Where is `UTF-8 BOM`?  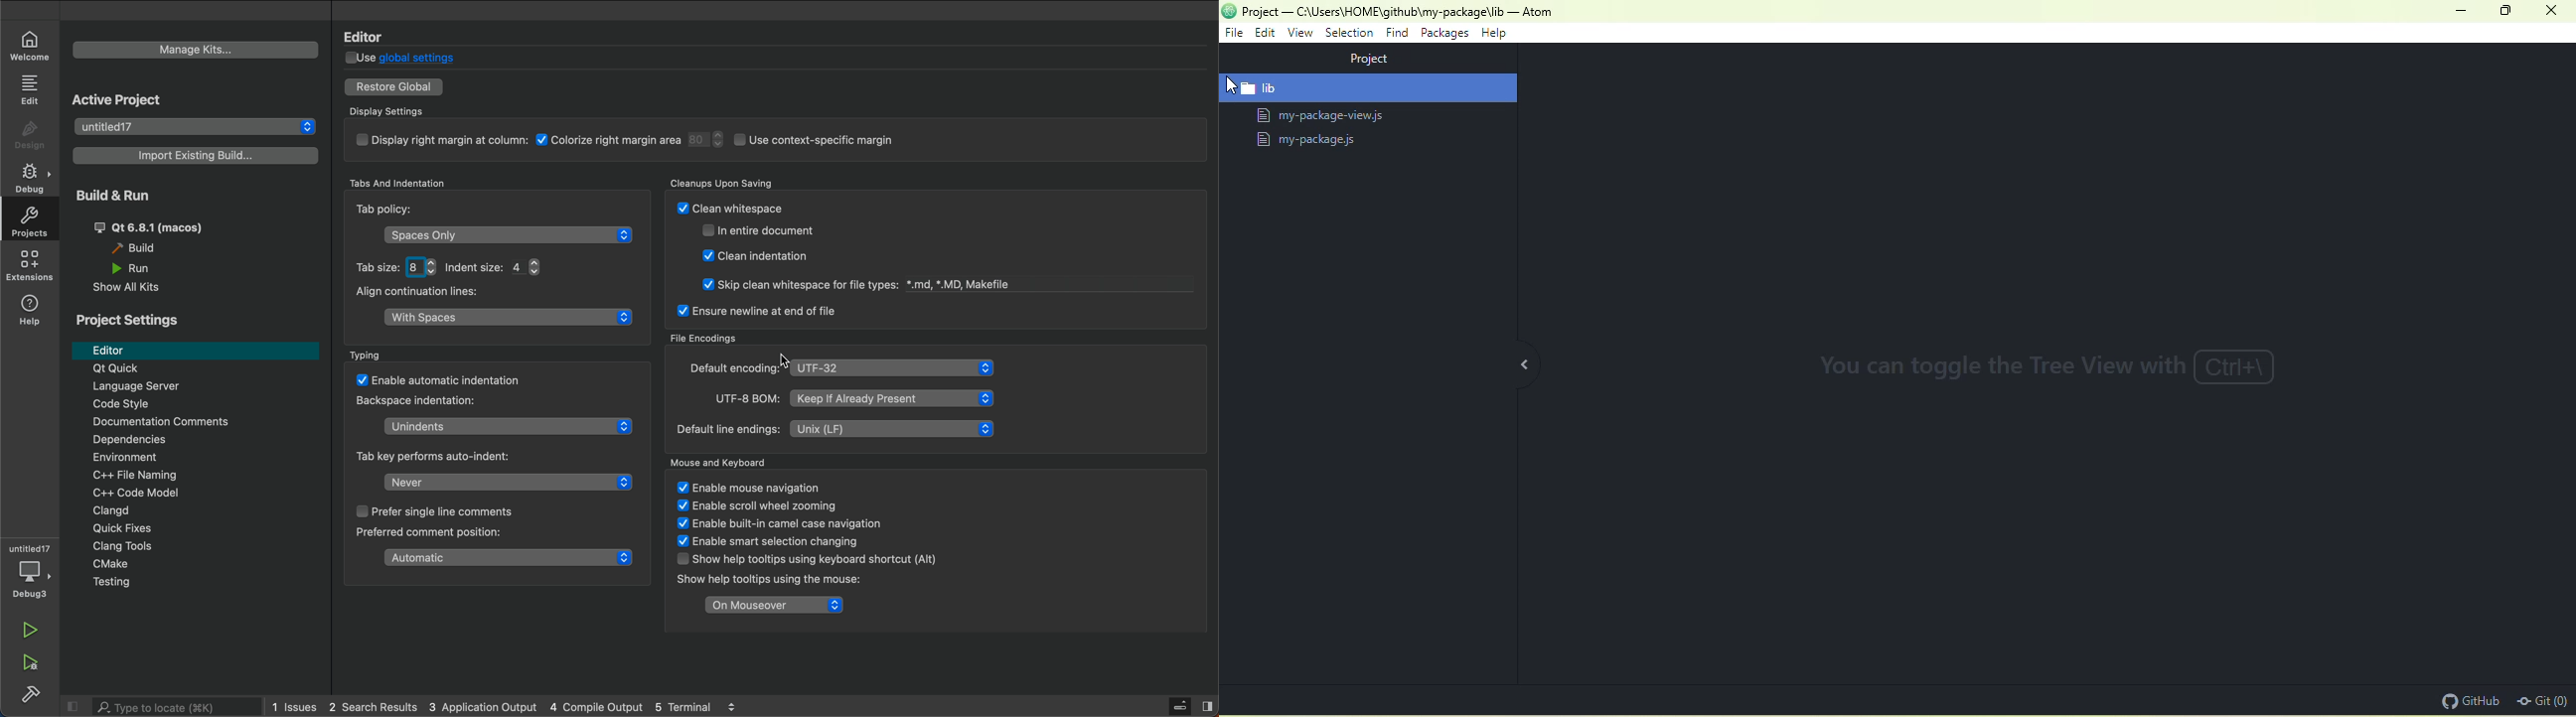
UTF-8 BOM is located at coordinates (856, 398).